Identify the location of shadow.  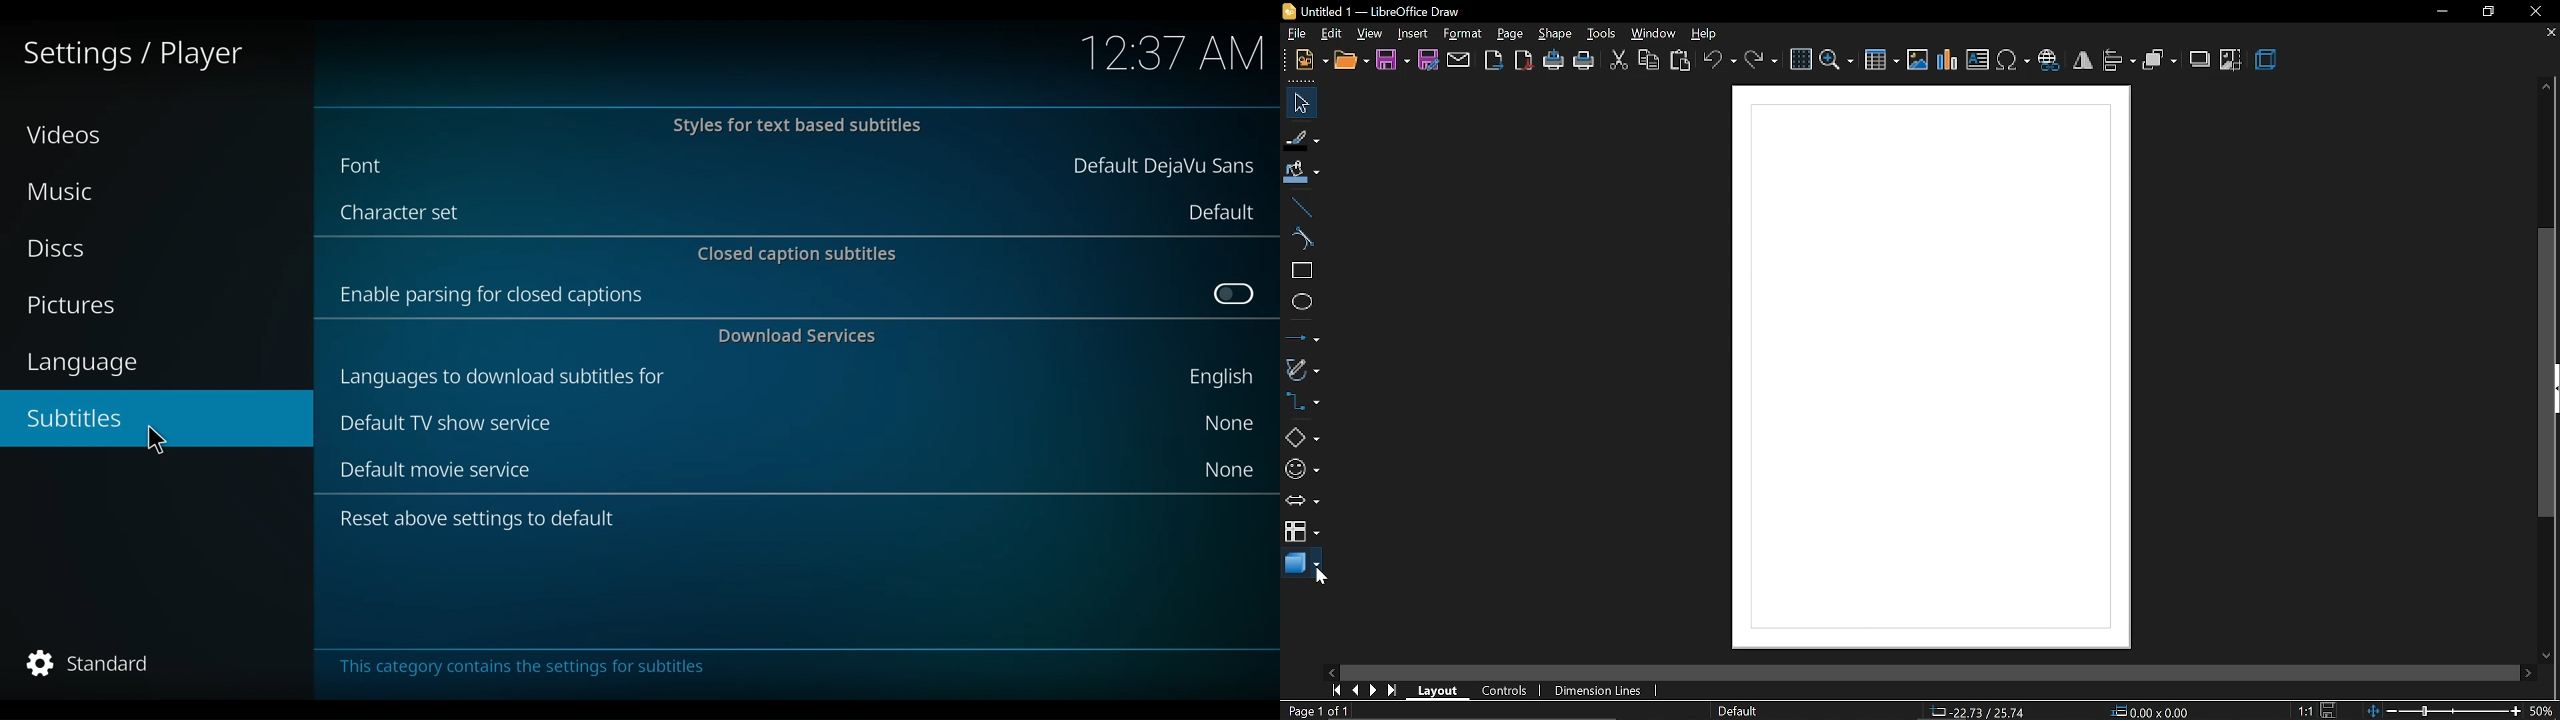
(2202, 61).